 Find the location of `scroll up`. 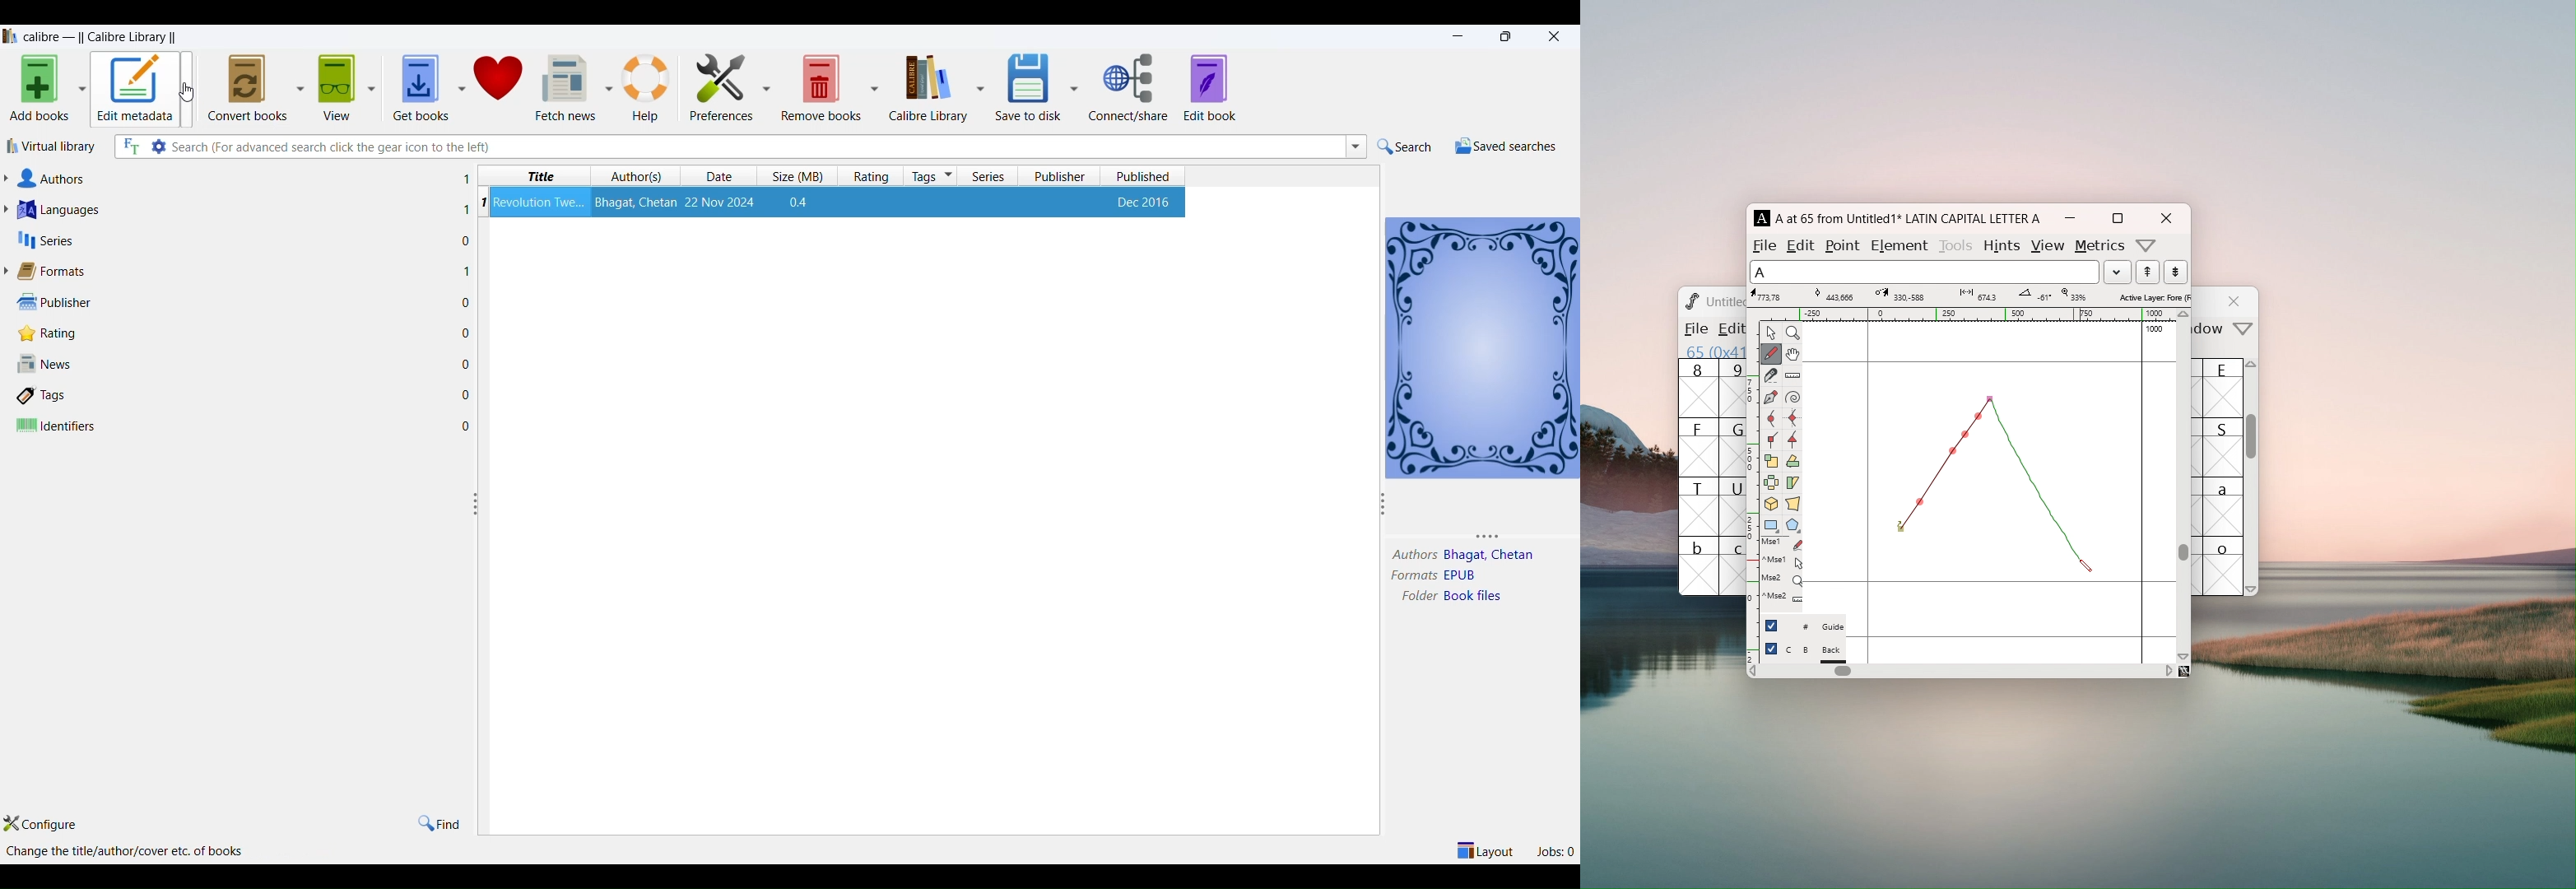

scroll up is located at coordinates (2184, 314).